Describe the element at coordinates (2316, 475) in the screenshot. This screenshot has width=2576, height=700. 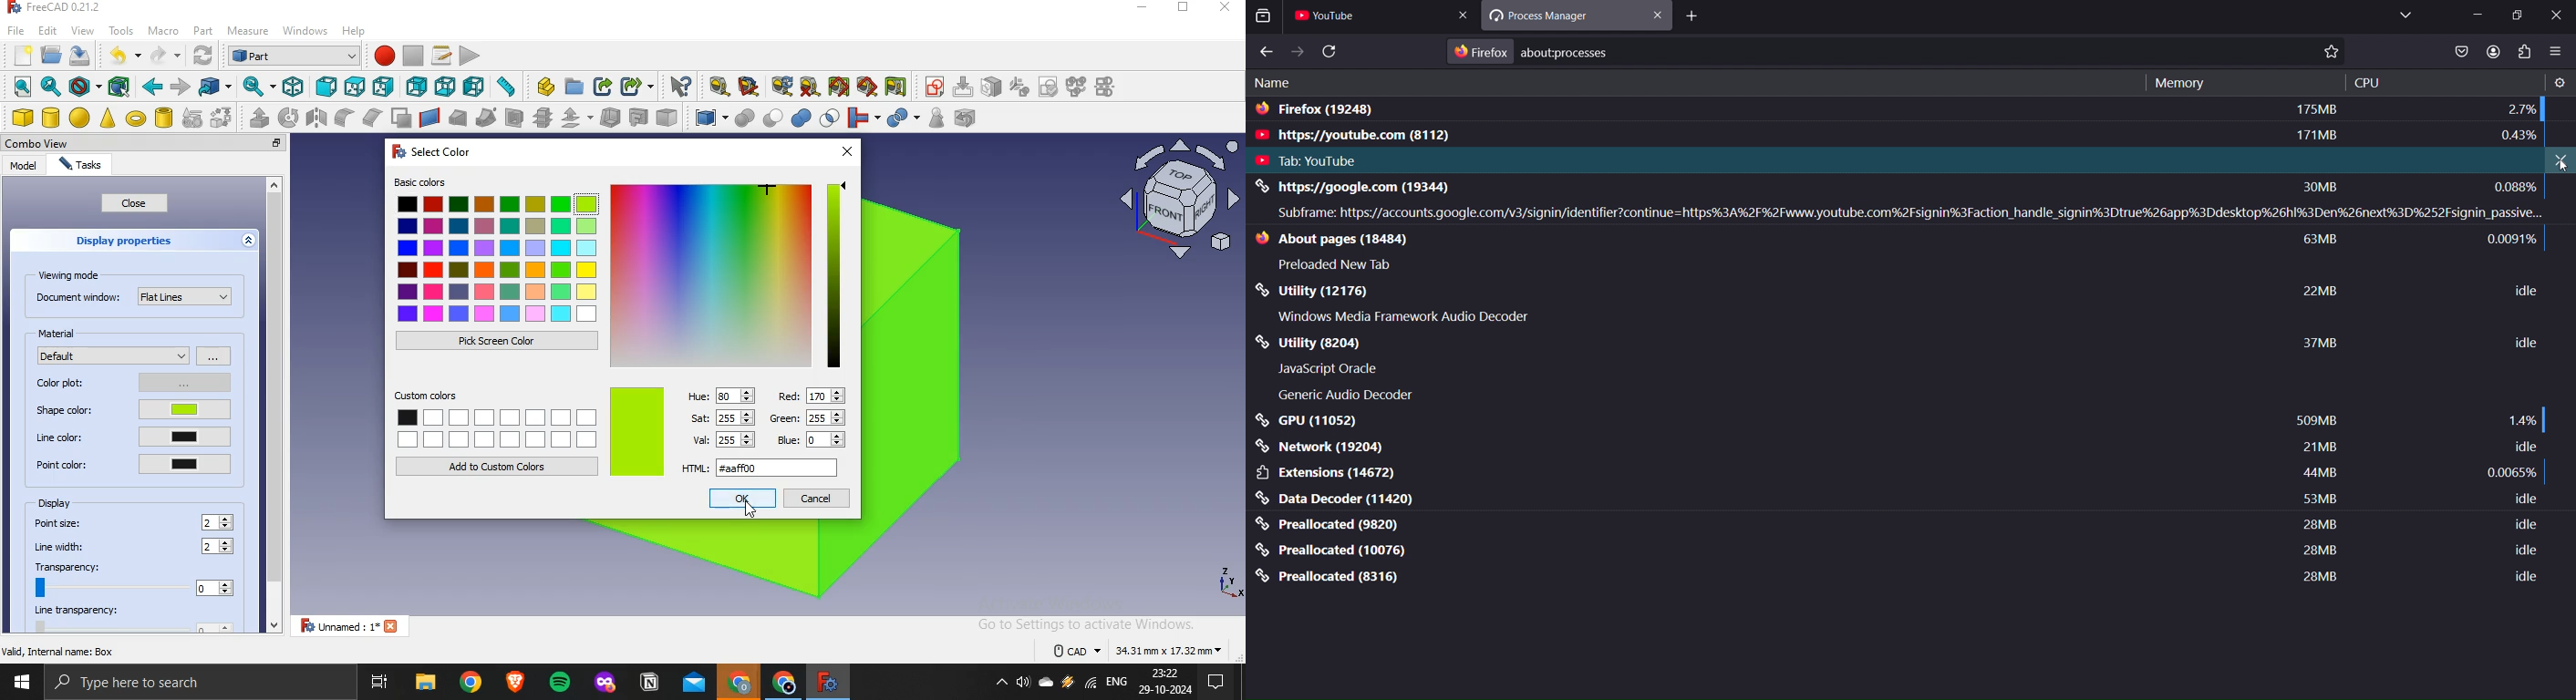
I see `44mb` at that location.